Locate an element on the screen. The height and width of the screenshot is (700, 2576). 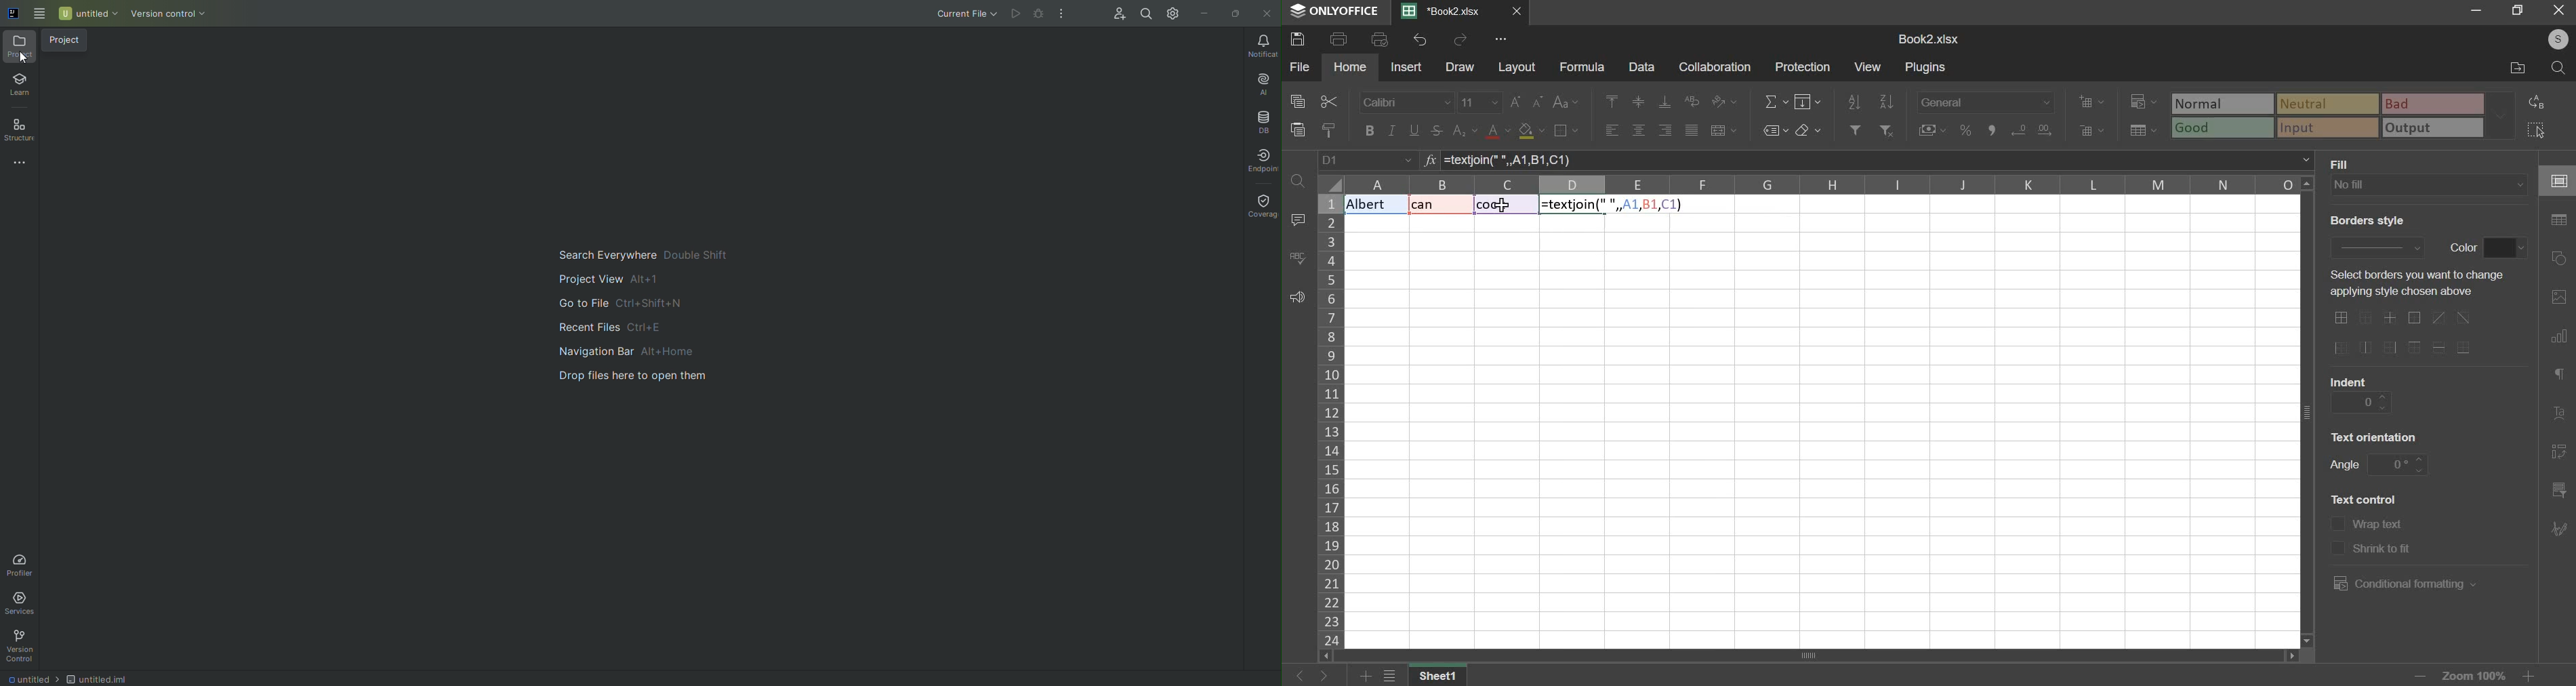
strikethrough is located at coordinates (1435, 130).